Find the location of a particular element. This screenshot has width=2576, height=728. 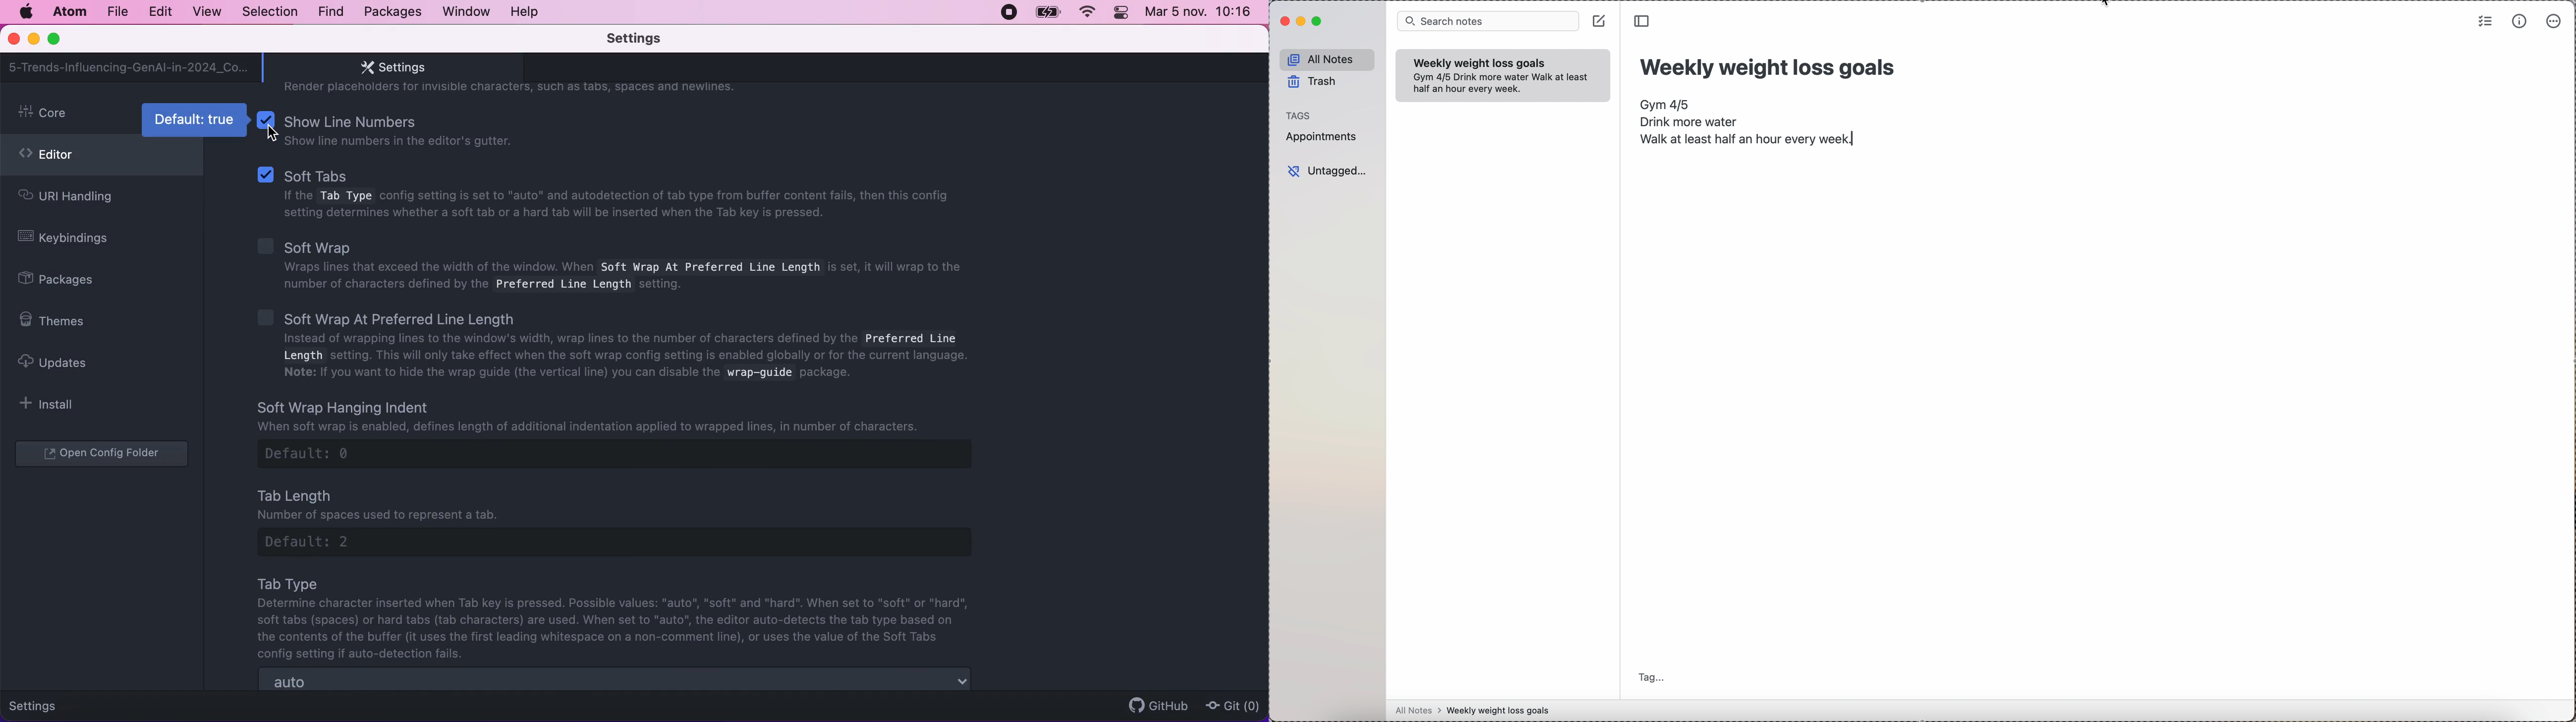

atom is located at coordinates (69, 11).